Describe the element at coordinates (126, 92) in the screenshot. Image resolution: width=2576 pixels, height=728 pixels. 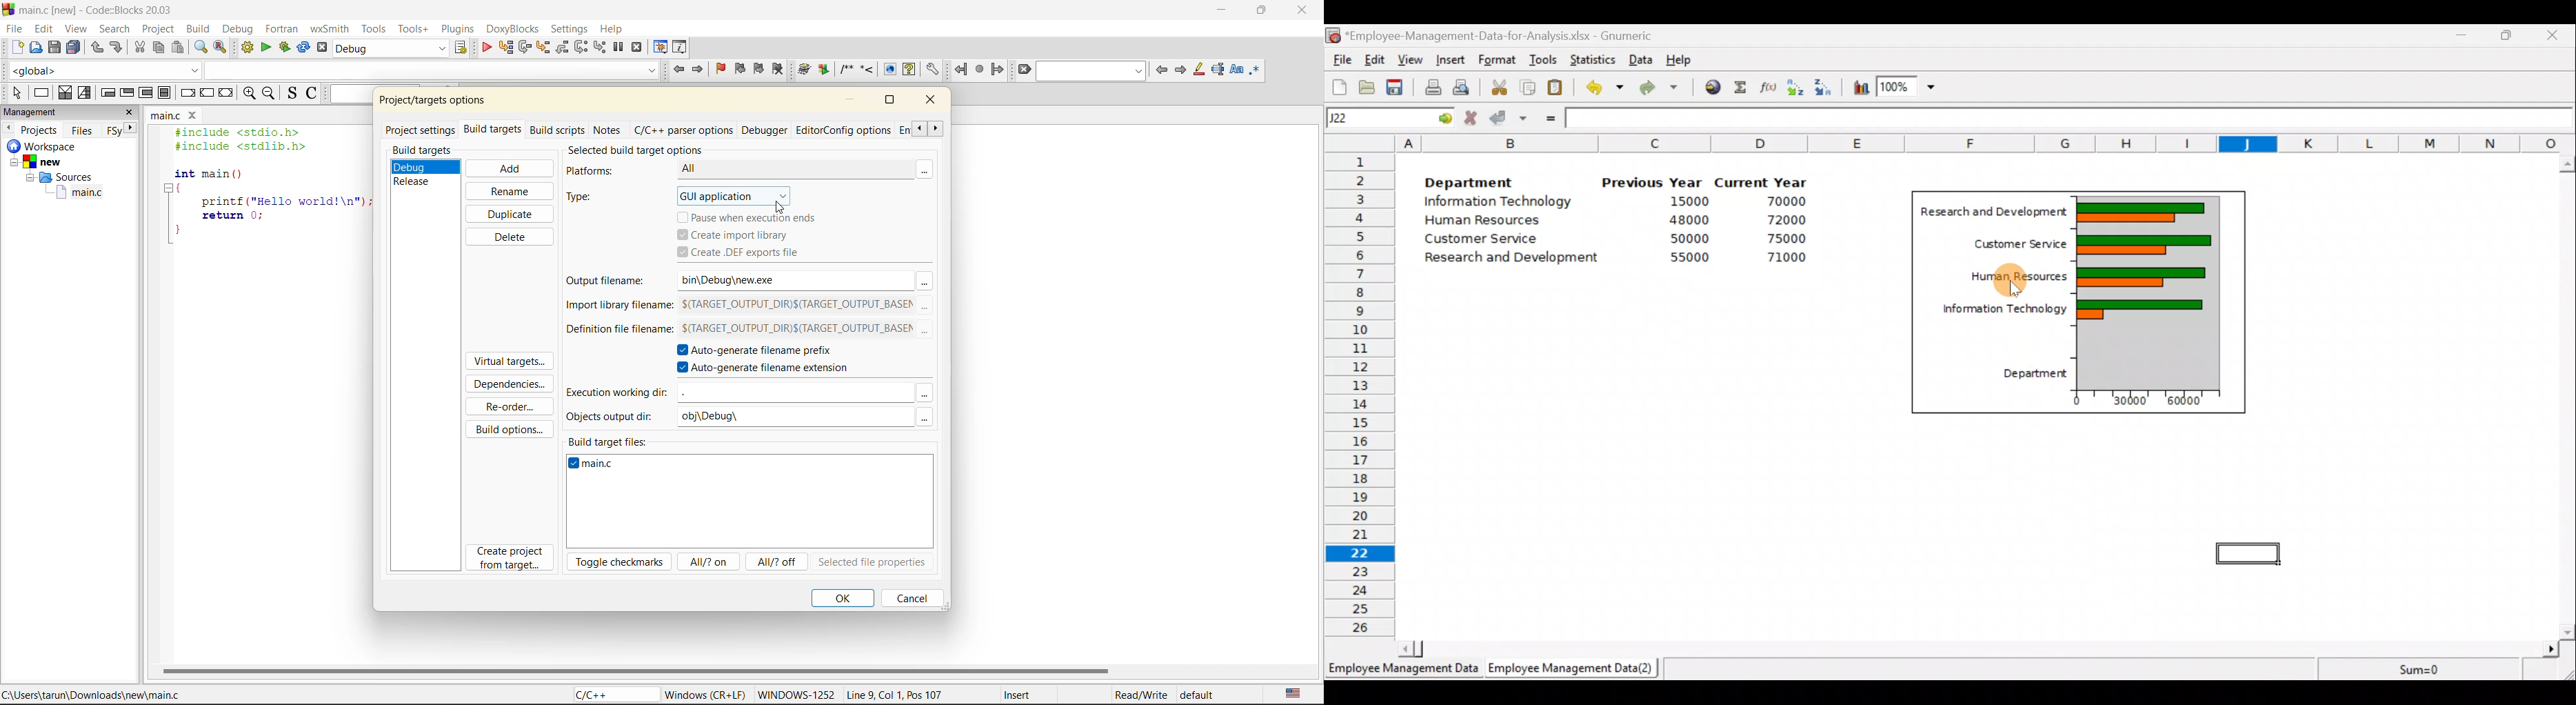
I see `exit condition loop` at that location.